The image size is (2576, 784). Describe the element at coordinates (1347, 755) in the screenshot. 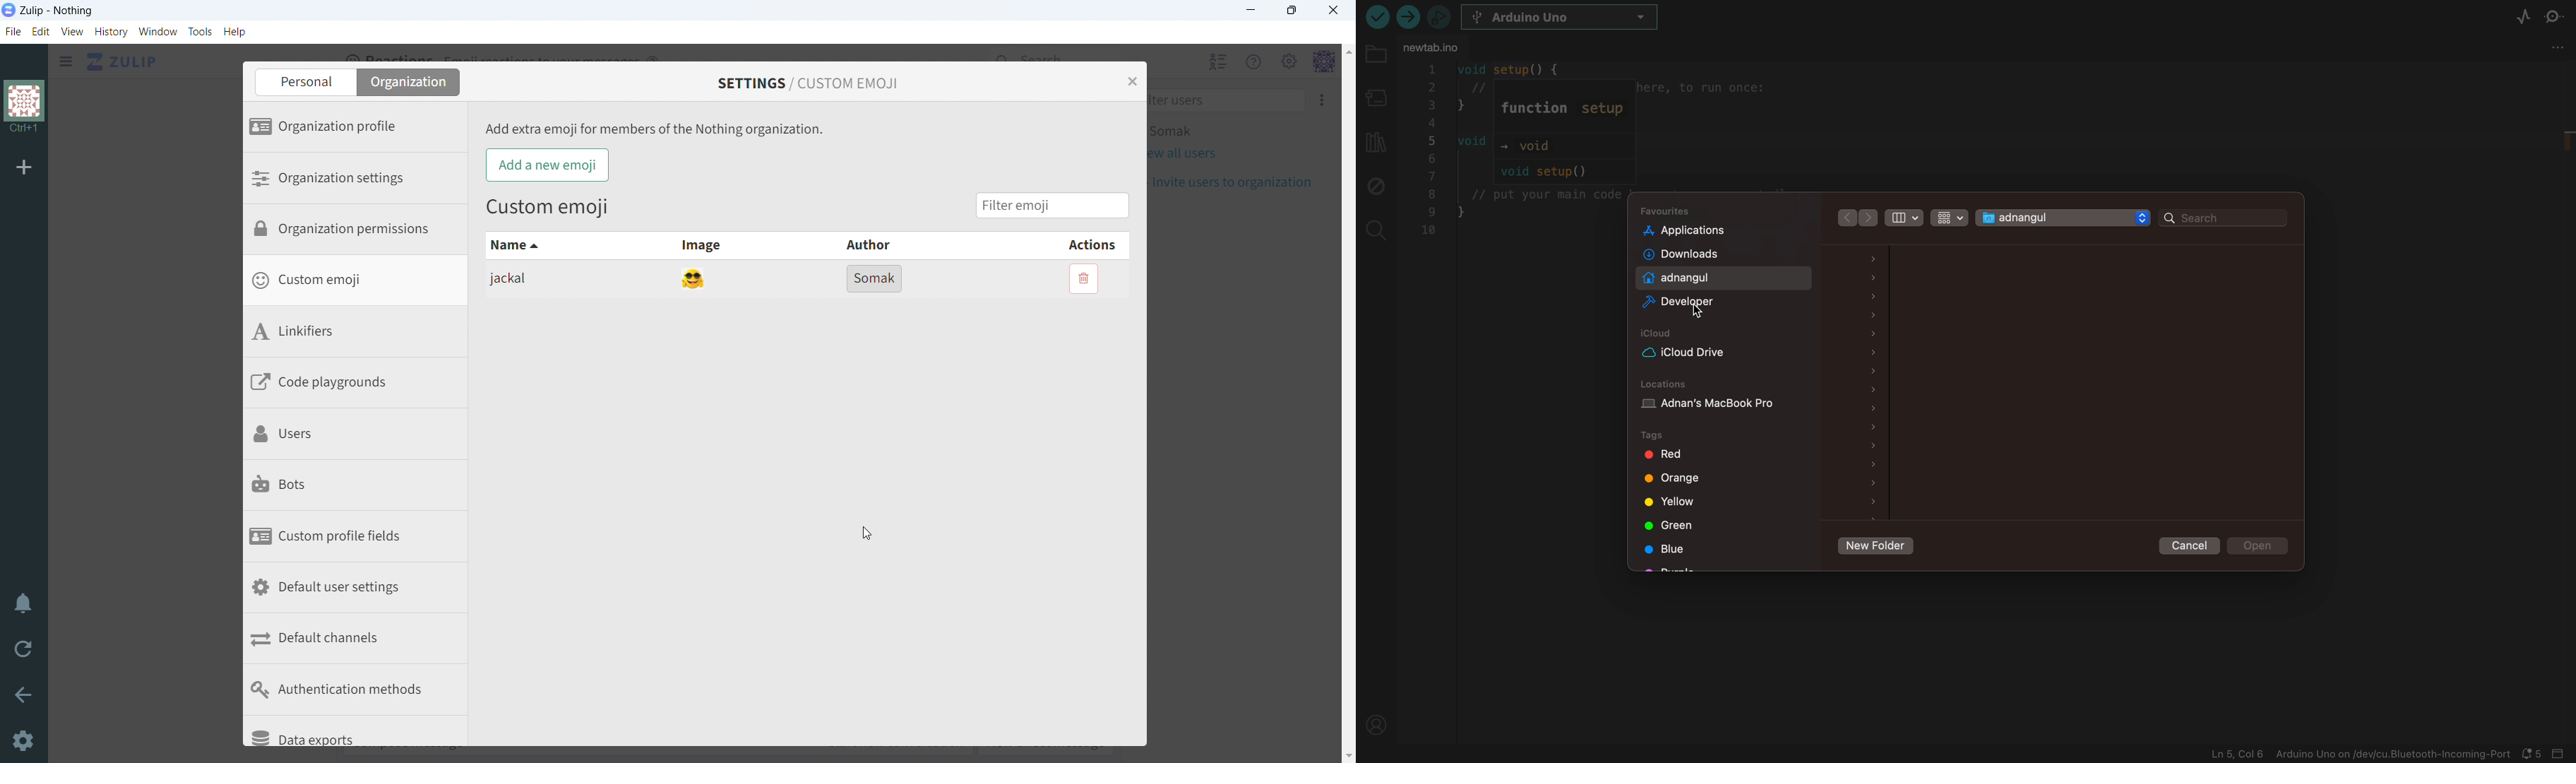

I see `scroll down` at that location.